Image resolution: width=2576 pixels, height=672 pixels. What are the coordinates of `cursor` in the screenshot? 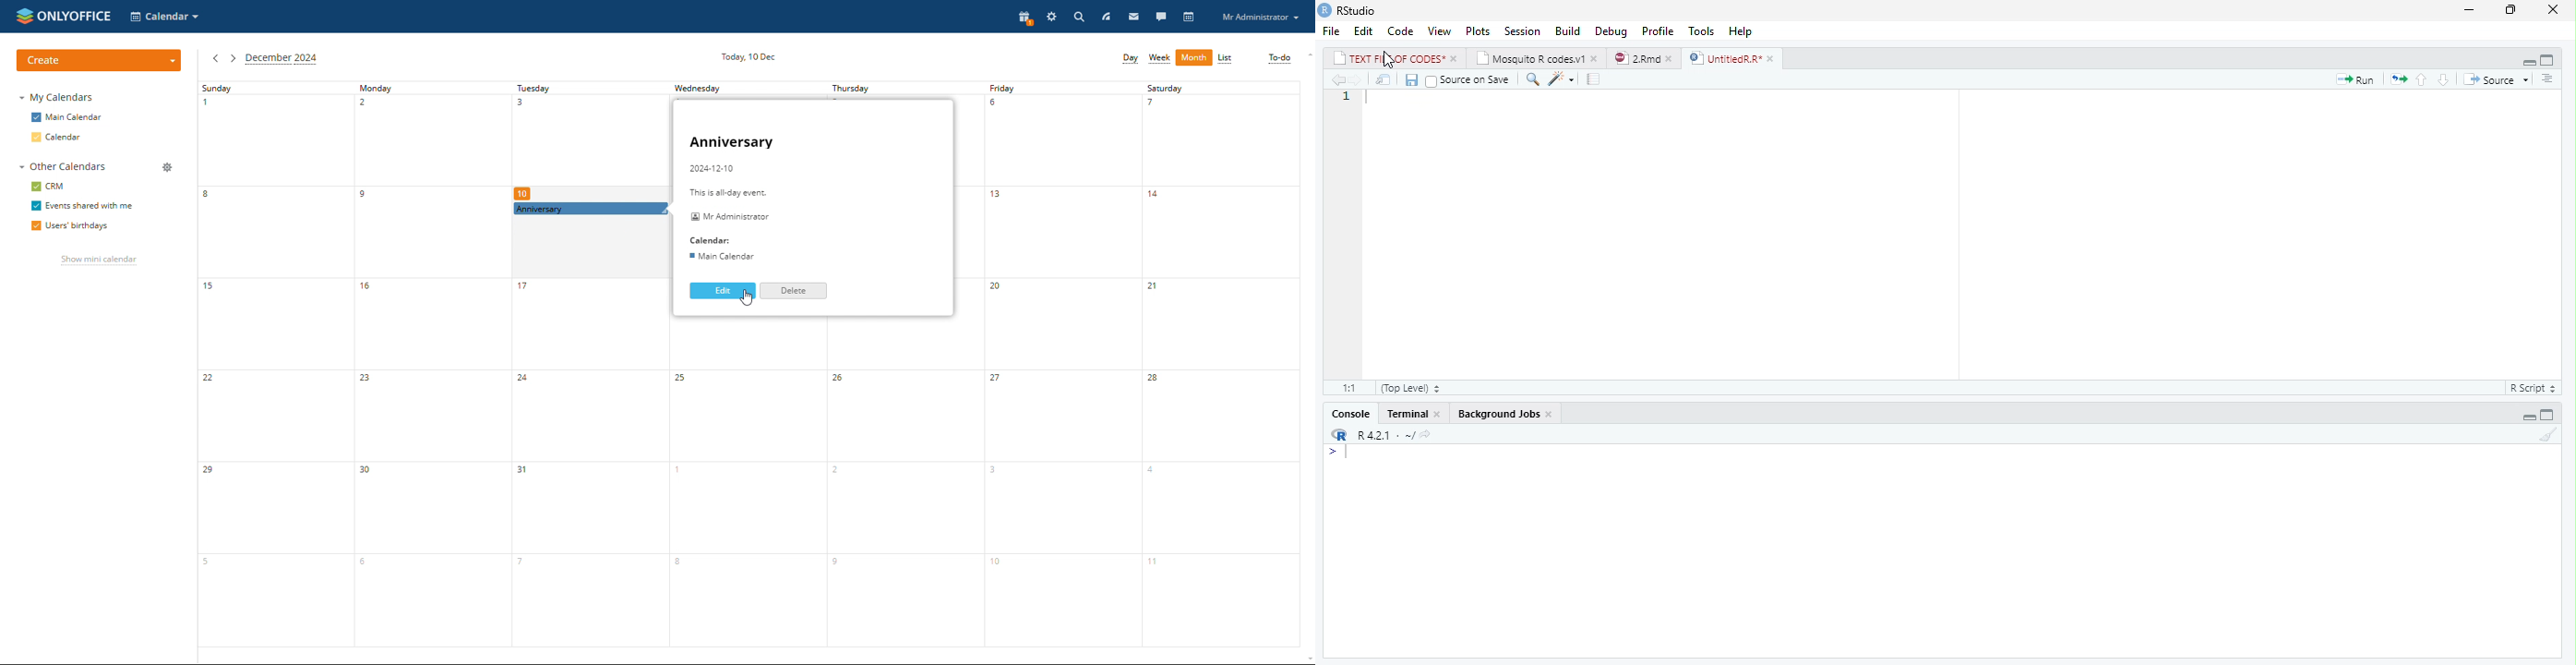 It's located at (743, 299).